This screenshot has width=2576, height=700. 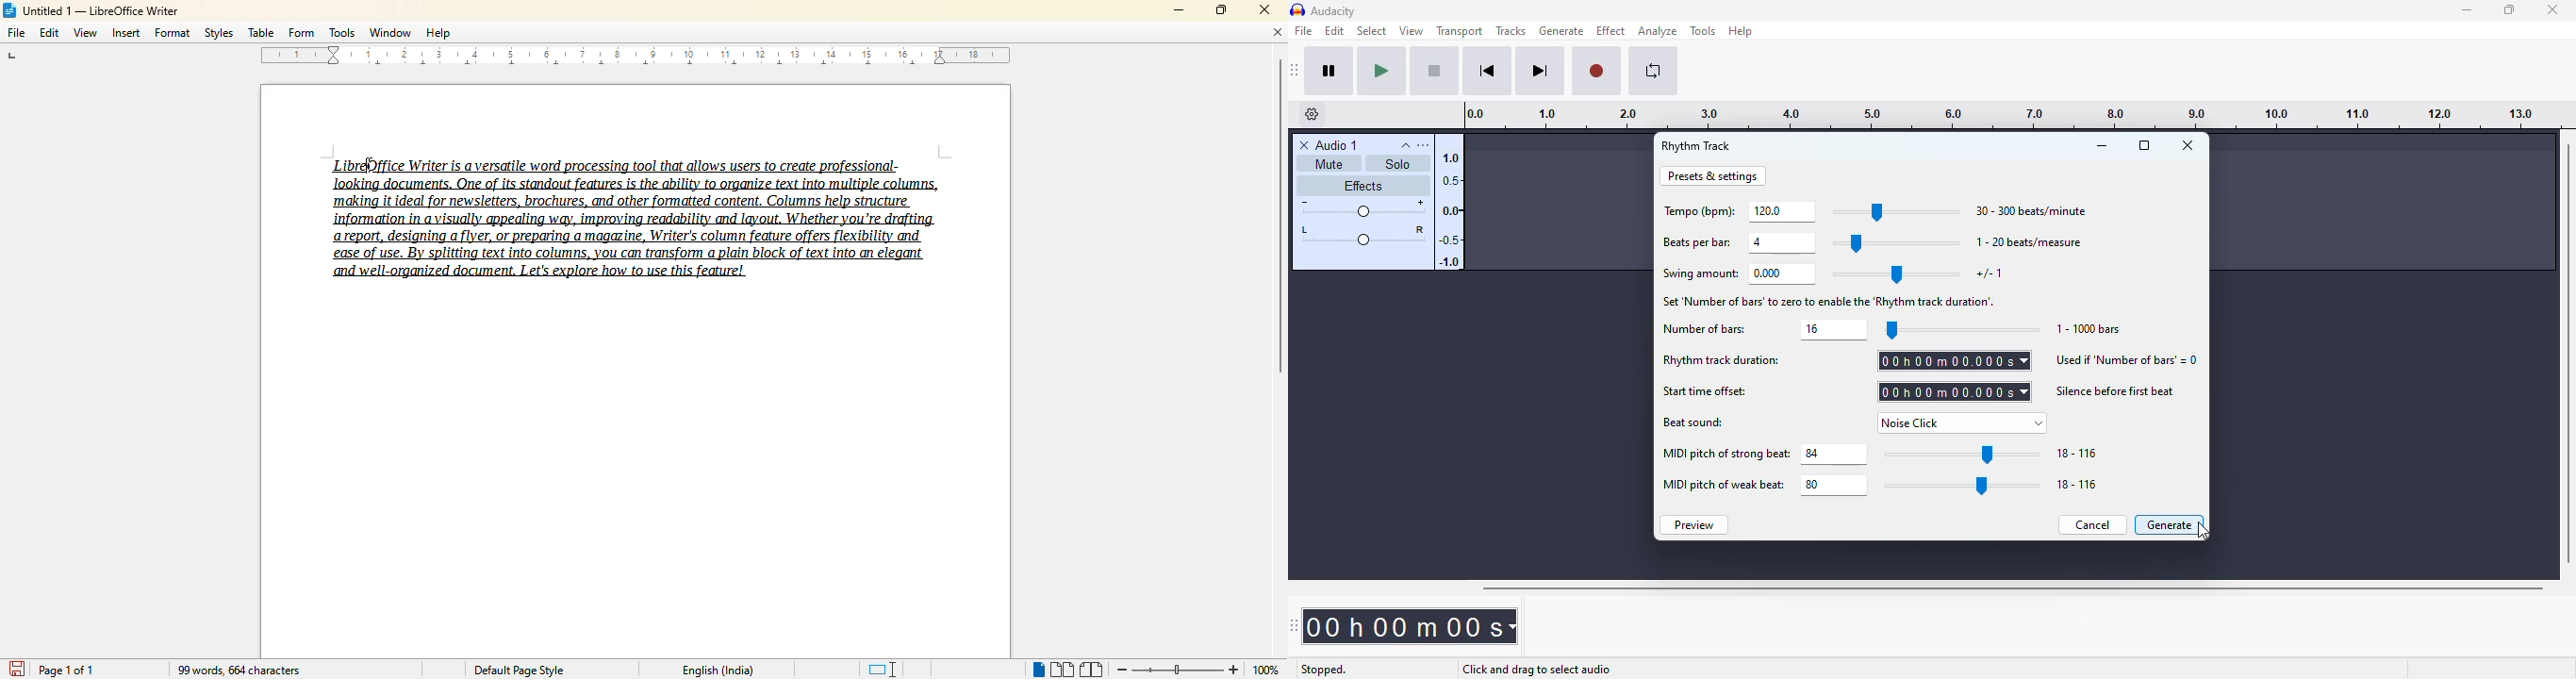 What do you see at coordinates (1959, 329) in the screenshot?
I see `slider` at bounding box center [1959, 329].